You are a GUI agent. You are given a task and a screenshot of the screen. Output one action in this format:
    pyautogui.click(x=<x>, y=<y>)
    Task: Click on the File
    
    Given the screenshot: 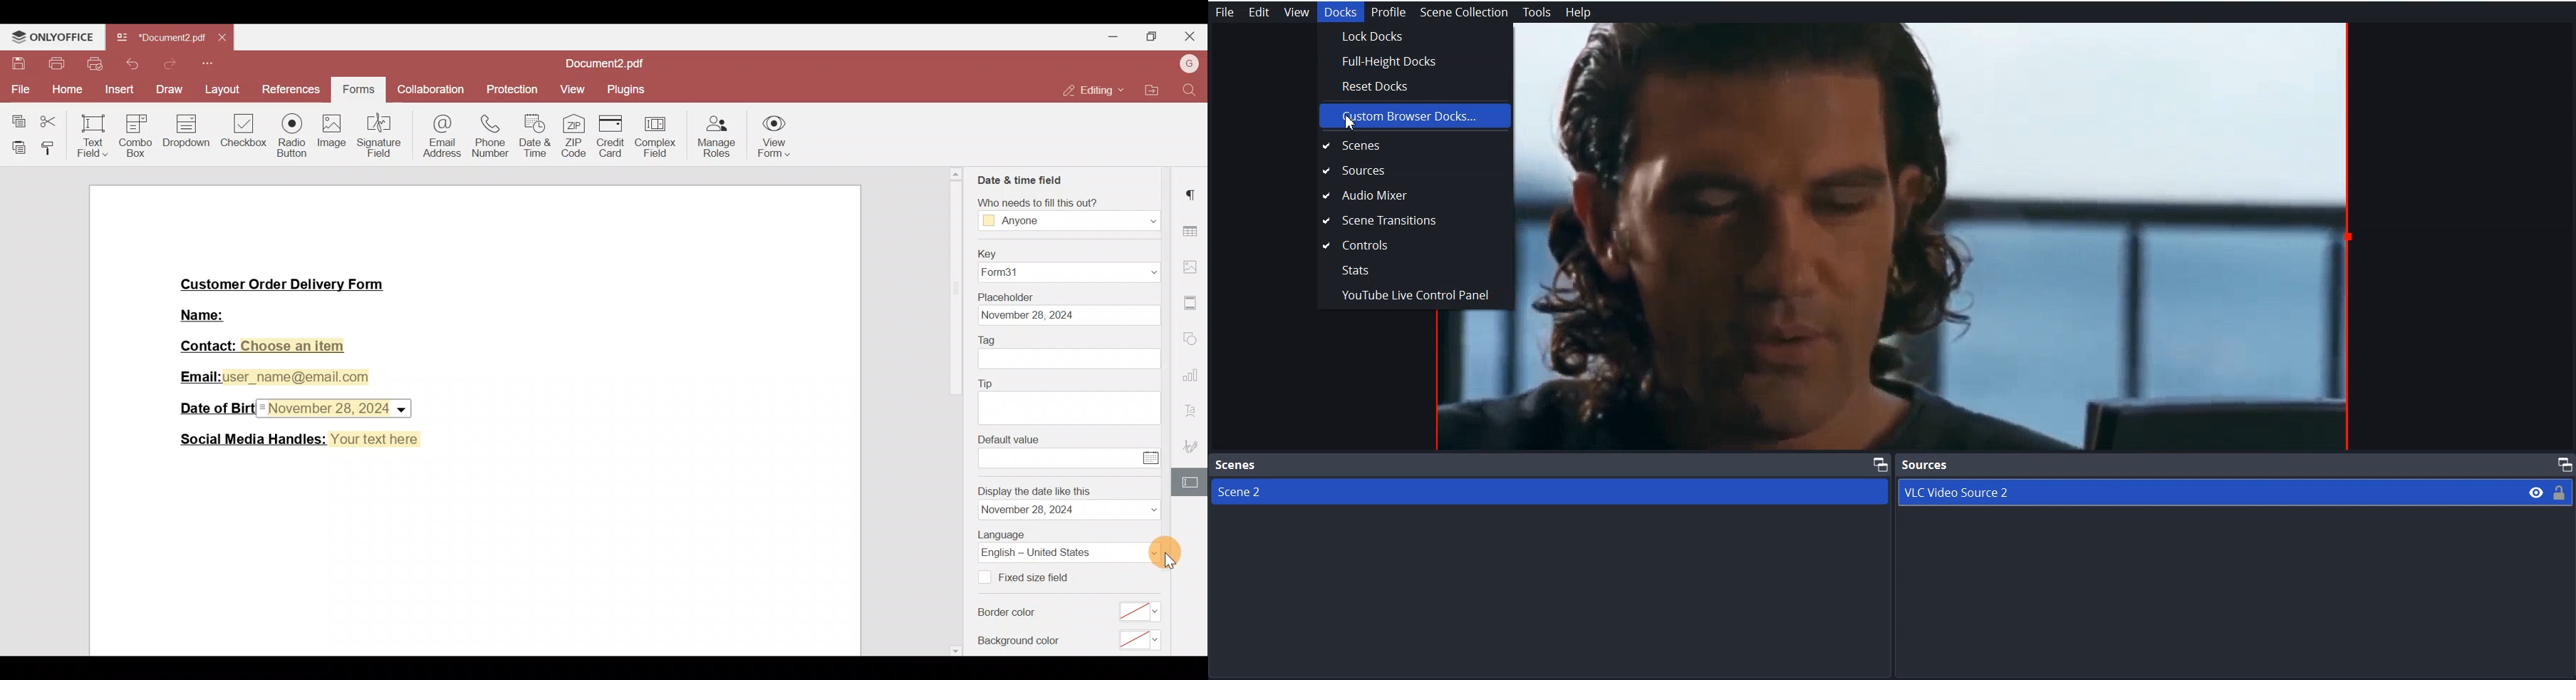 What is the action you would take?
    pyautogui.click(x=18, y=88)
    